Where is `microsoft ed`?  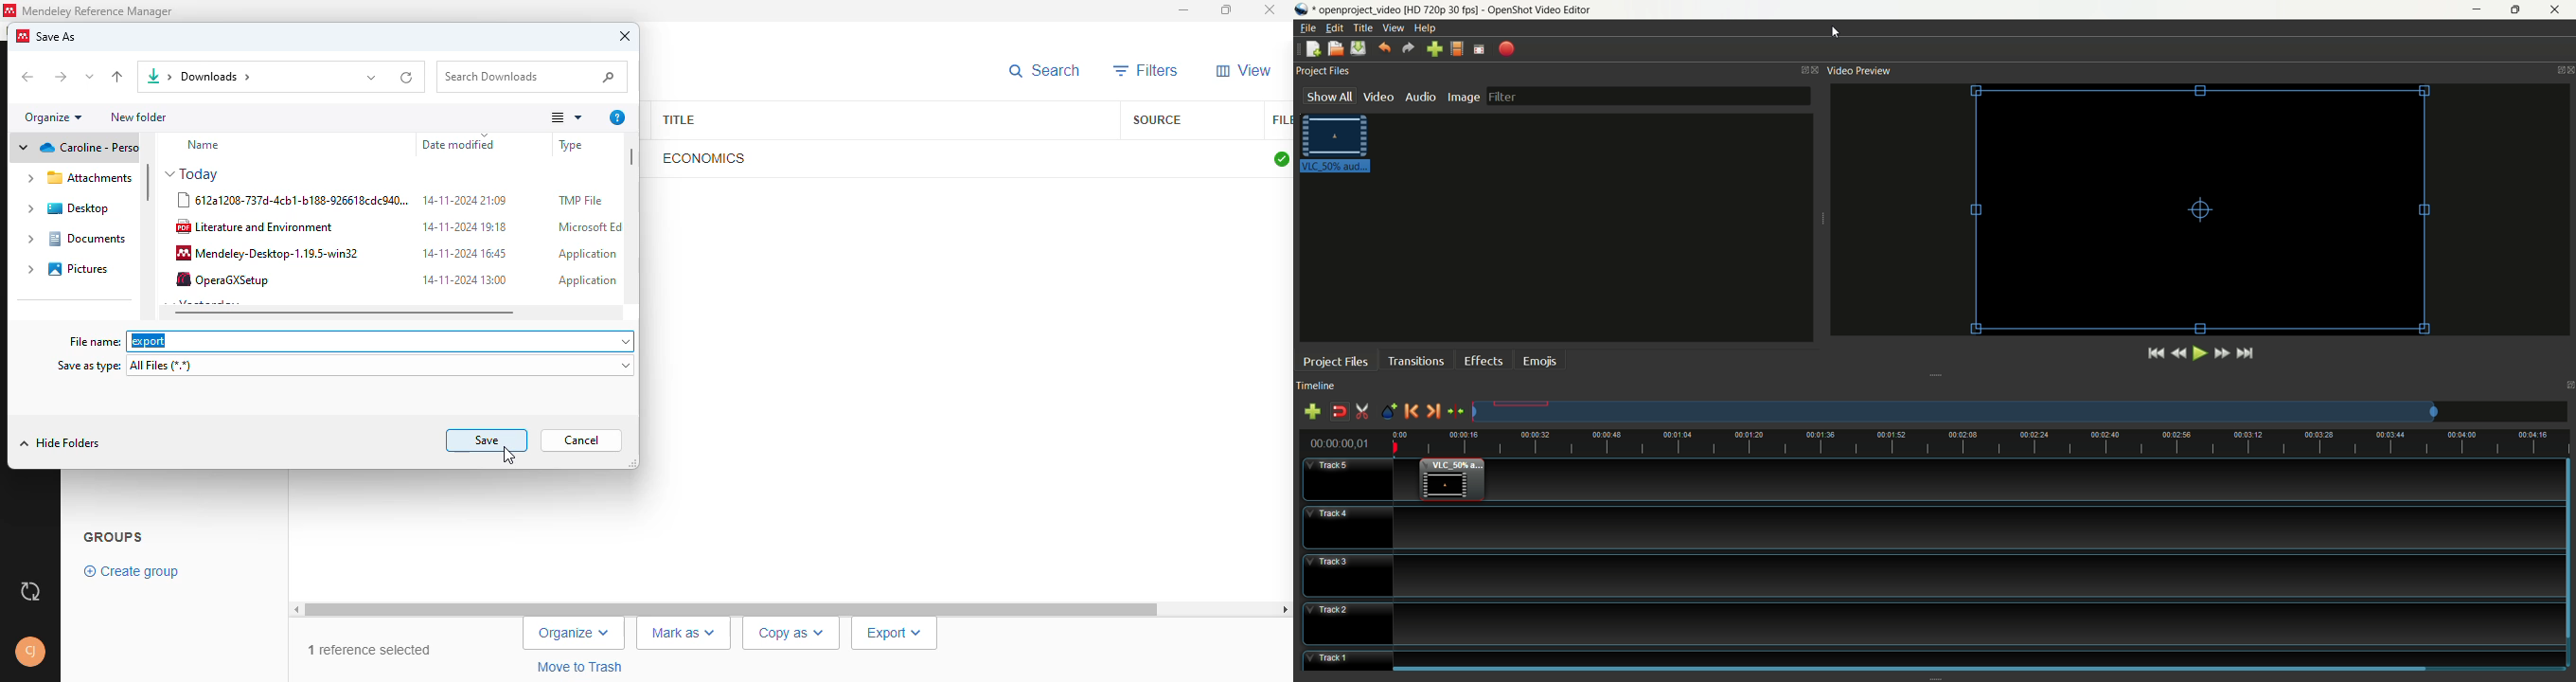
microsoft ed is located at coordinates (591, 226).